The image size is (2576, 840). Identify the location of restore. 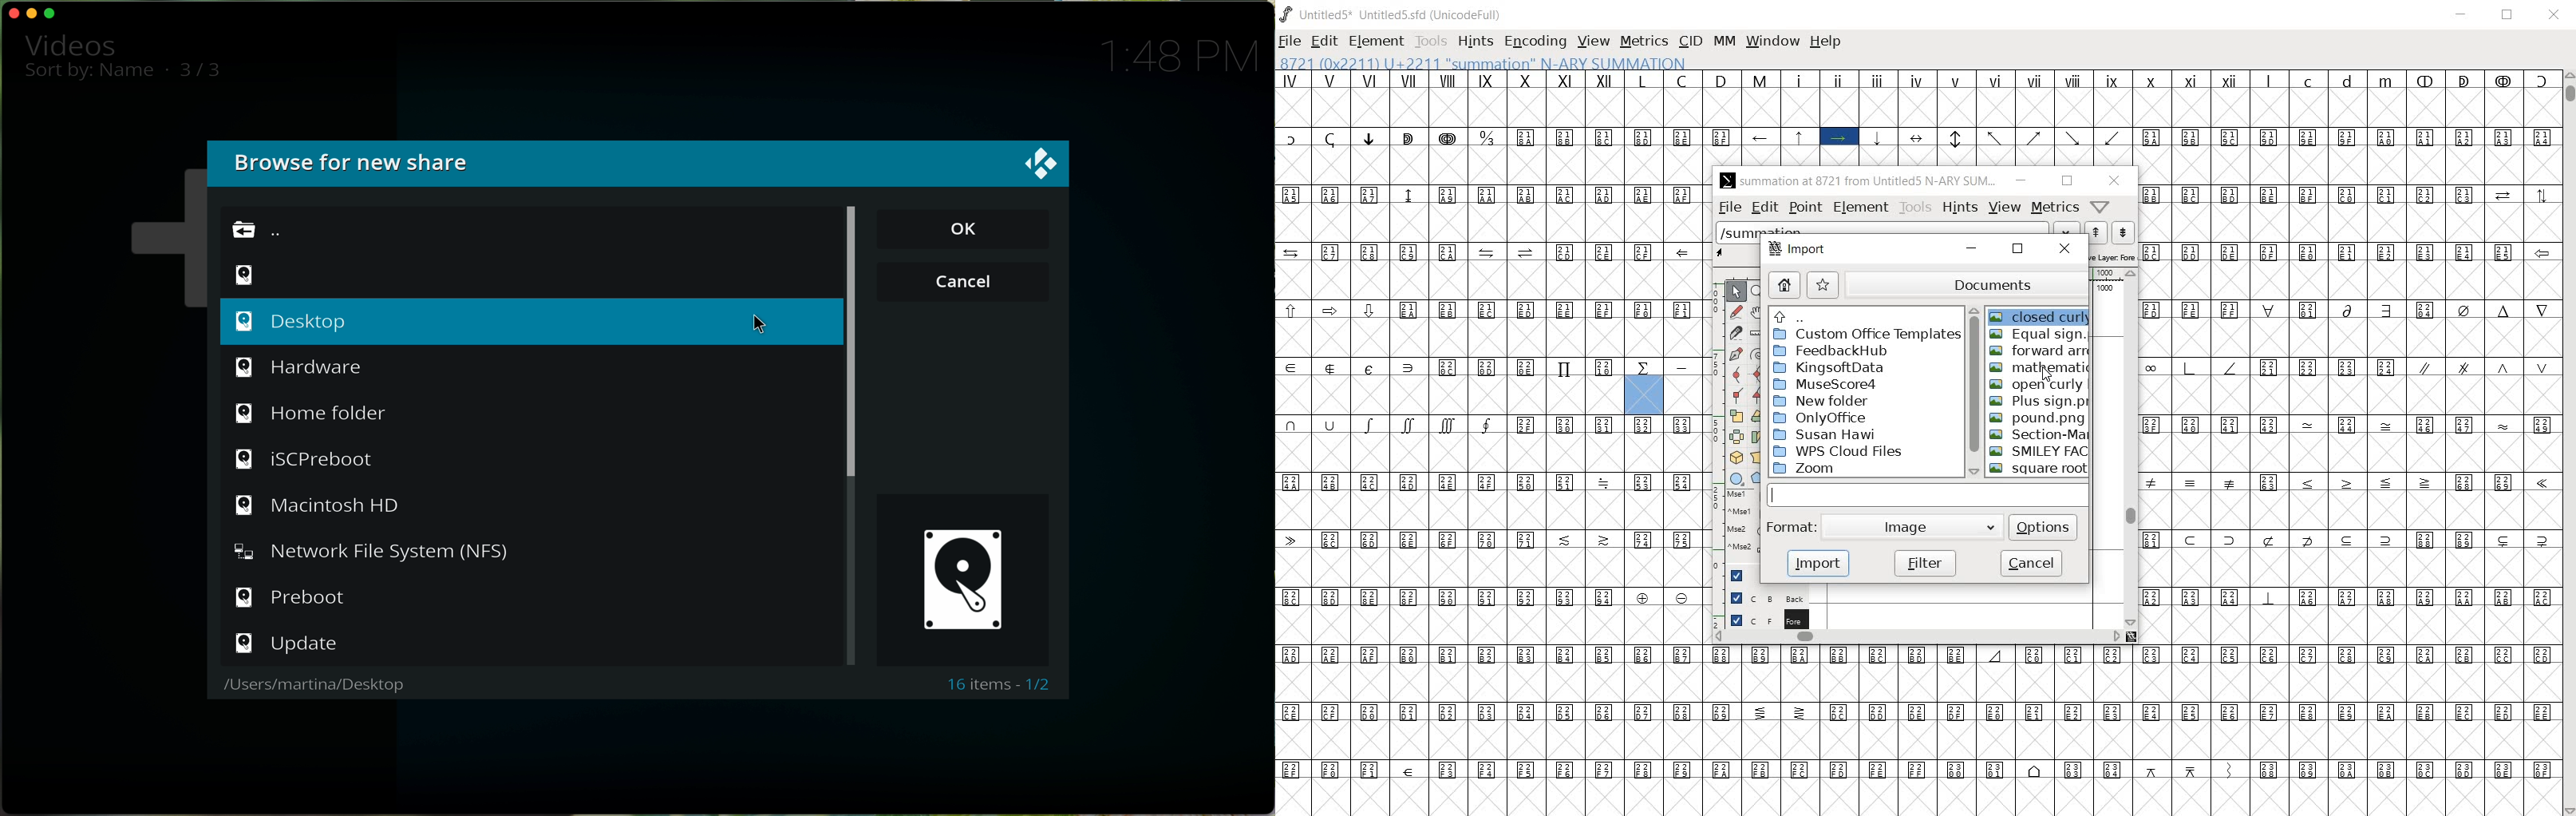
(2017, 251).